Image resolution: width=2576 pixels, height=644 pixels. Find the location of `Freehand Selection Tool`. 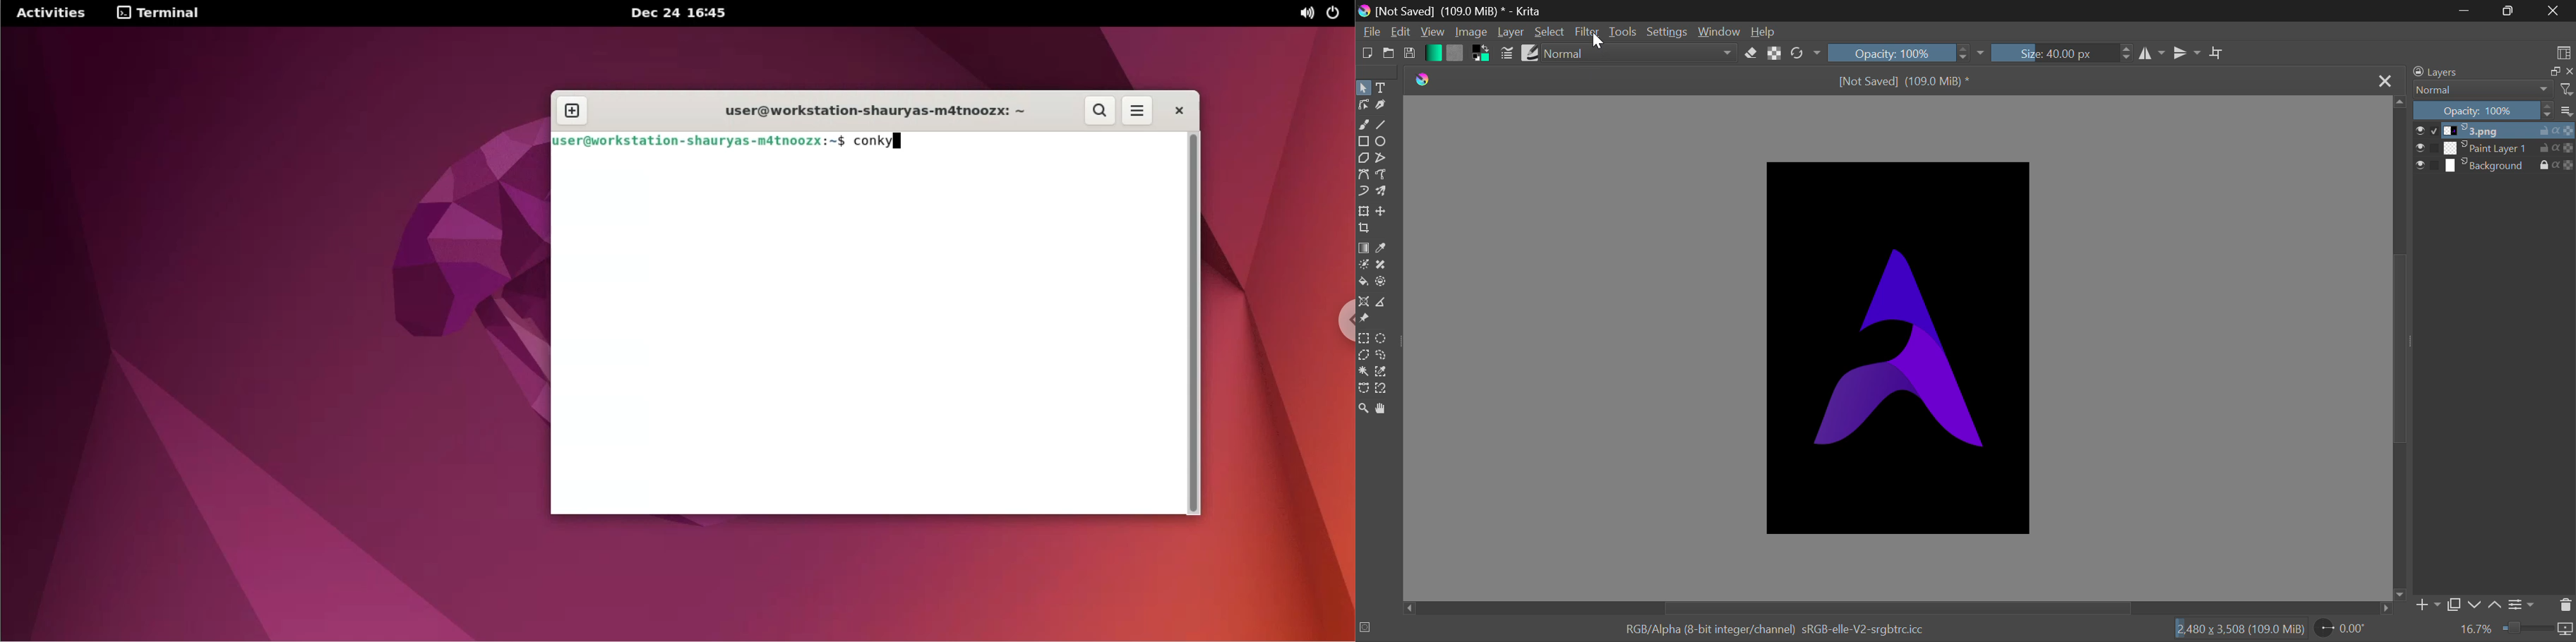

Freehand Selection Tool is located at coordinates (1381, 356).